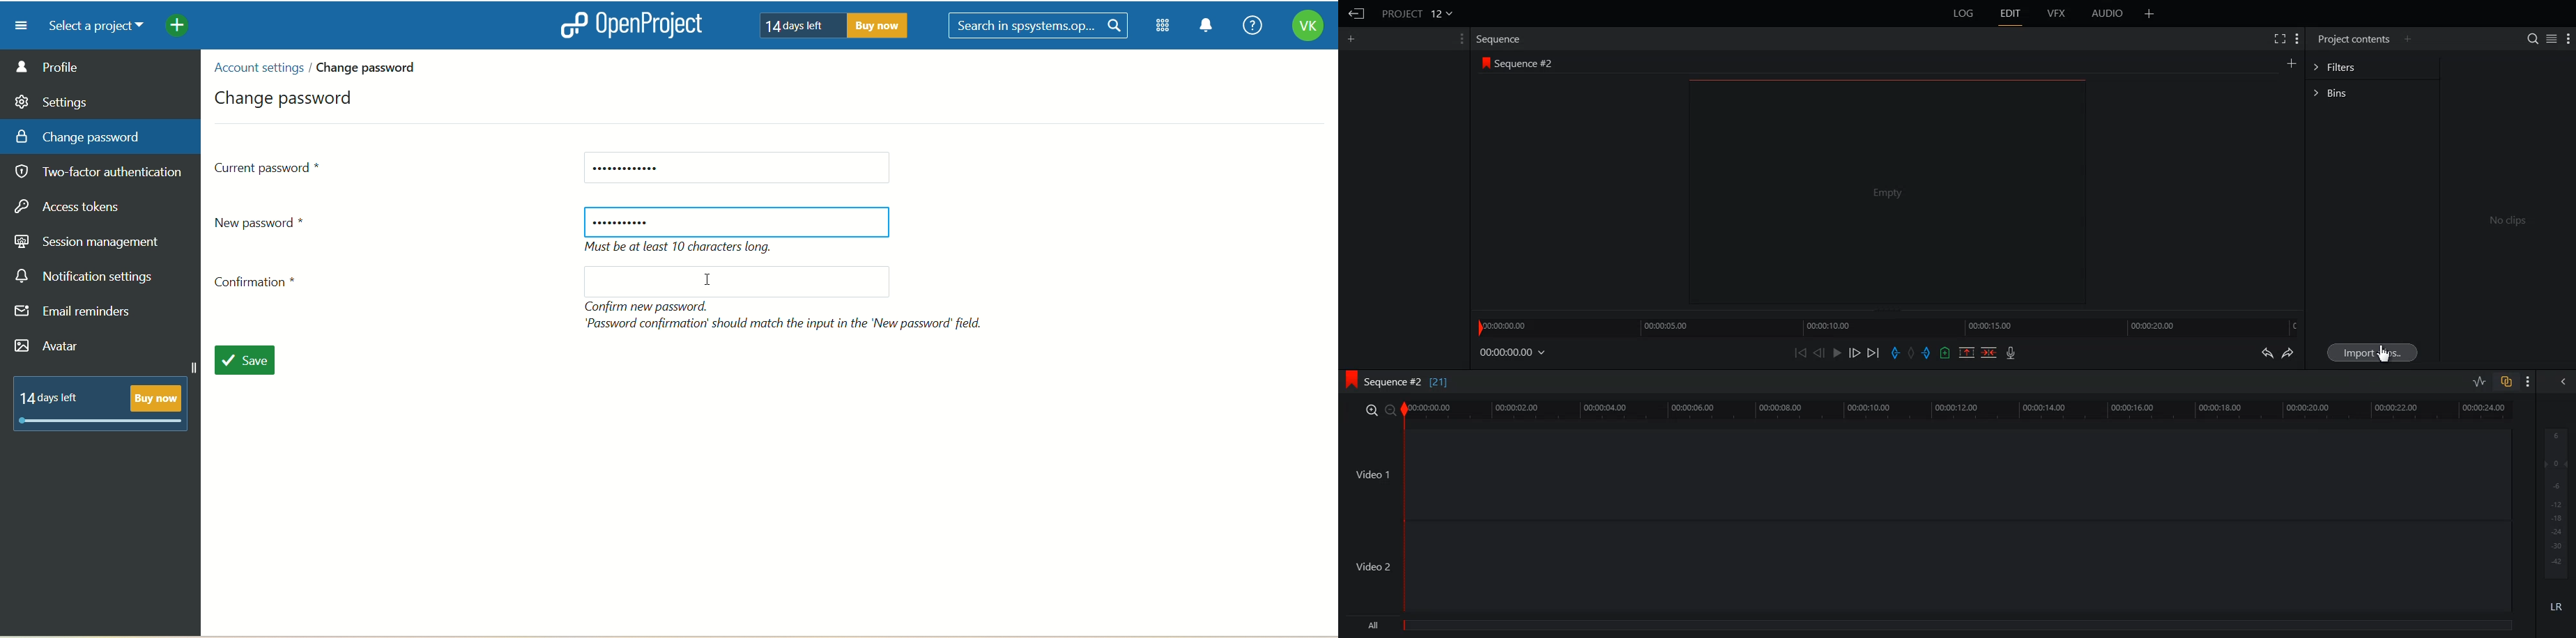 The width and height of the screenshot is (2576, 644). I want to click on Show Setting Menu, so click(2569, 39).